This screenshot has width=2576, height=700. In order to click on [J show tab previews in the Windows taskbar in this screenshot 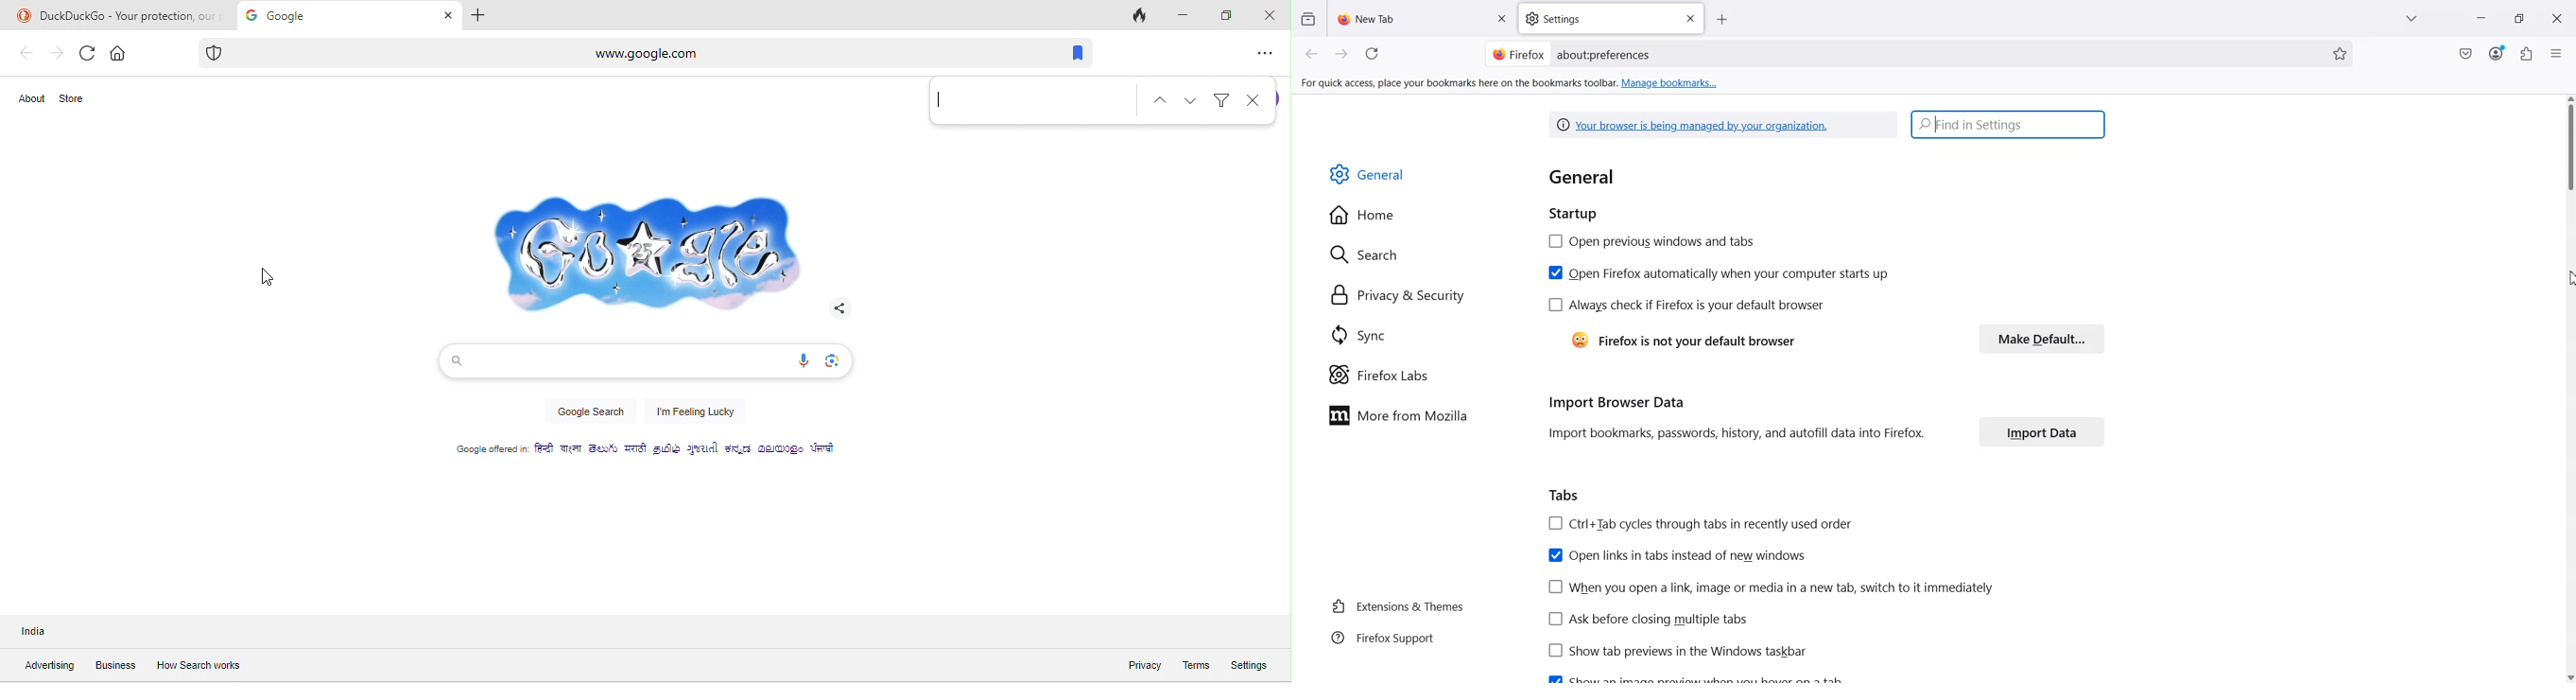, I will do `click(1675, 650)`.